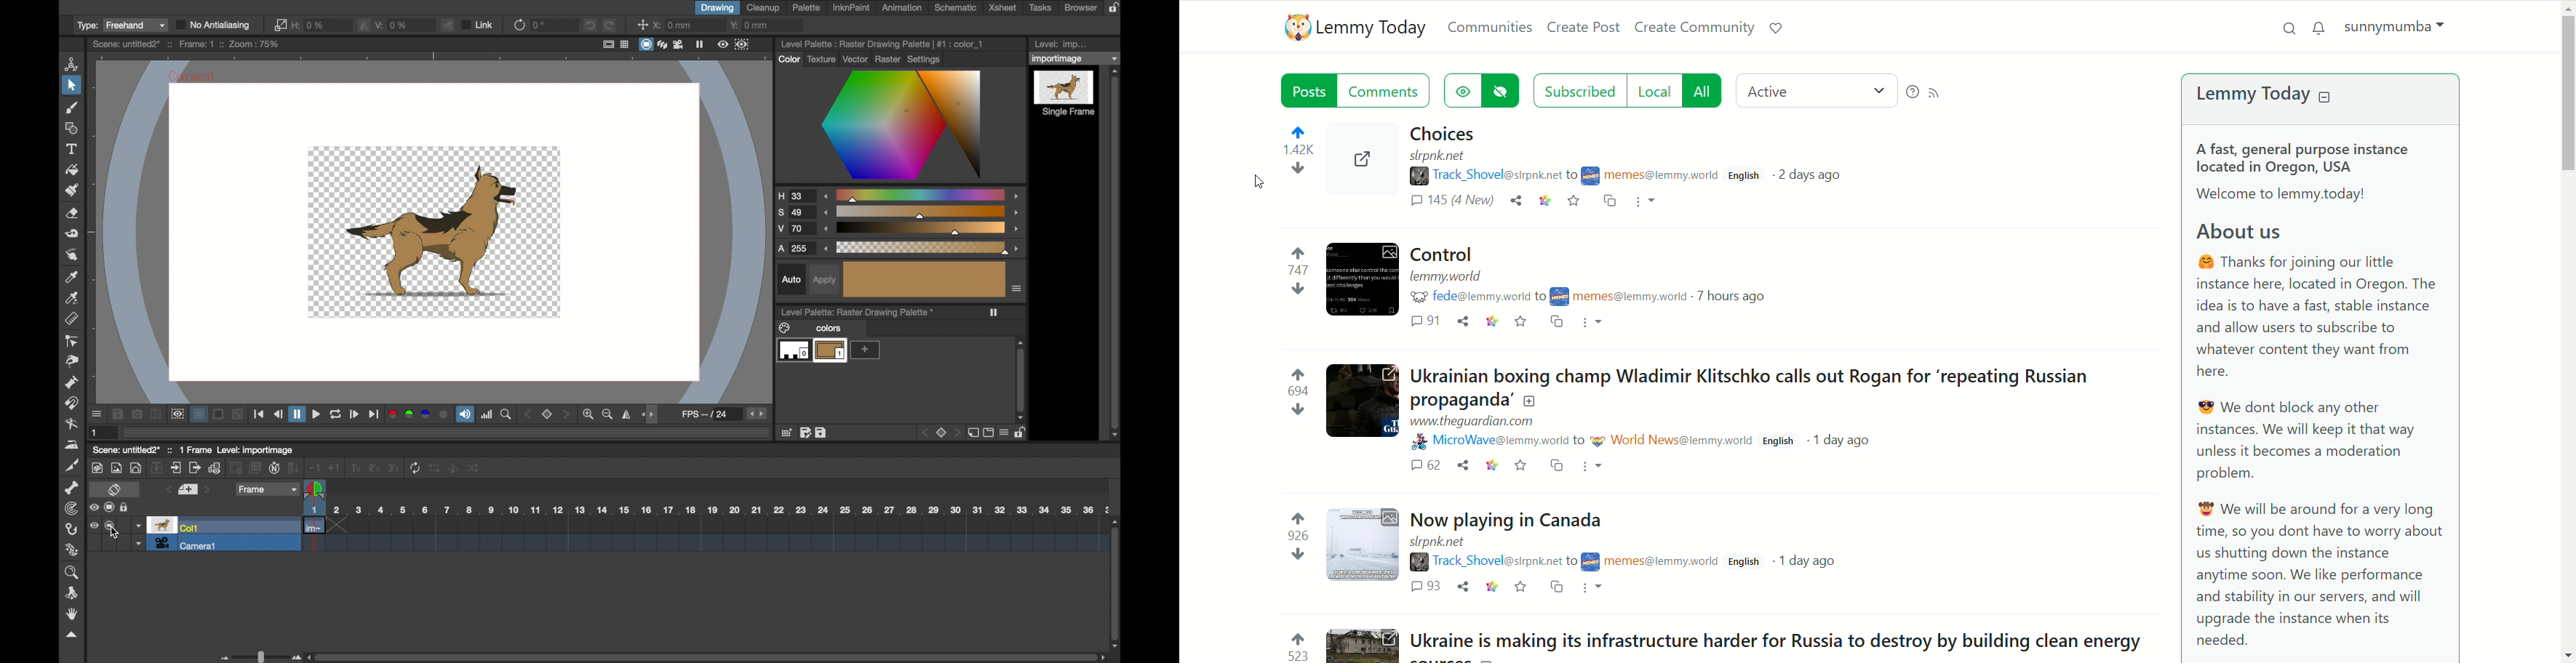 The width and height of the screenshot is (2576, 672). I want to click on more, so click(1594, 324).